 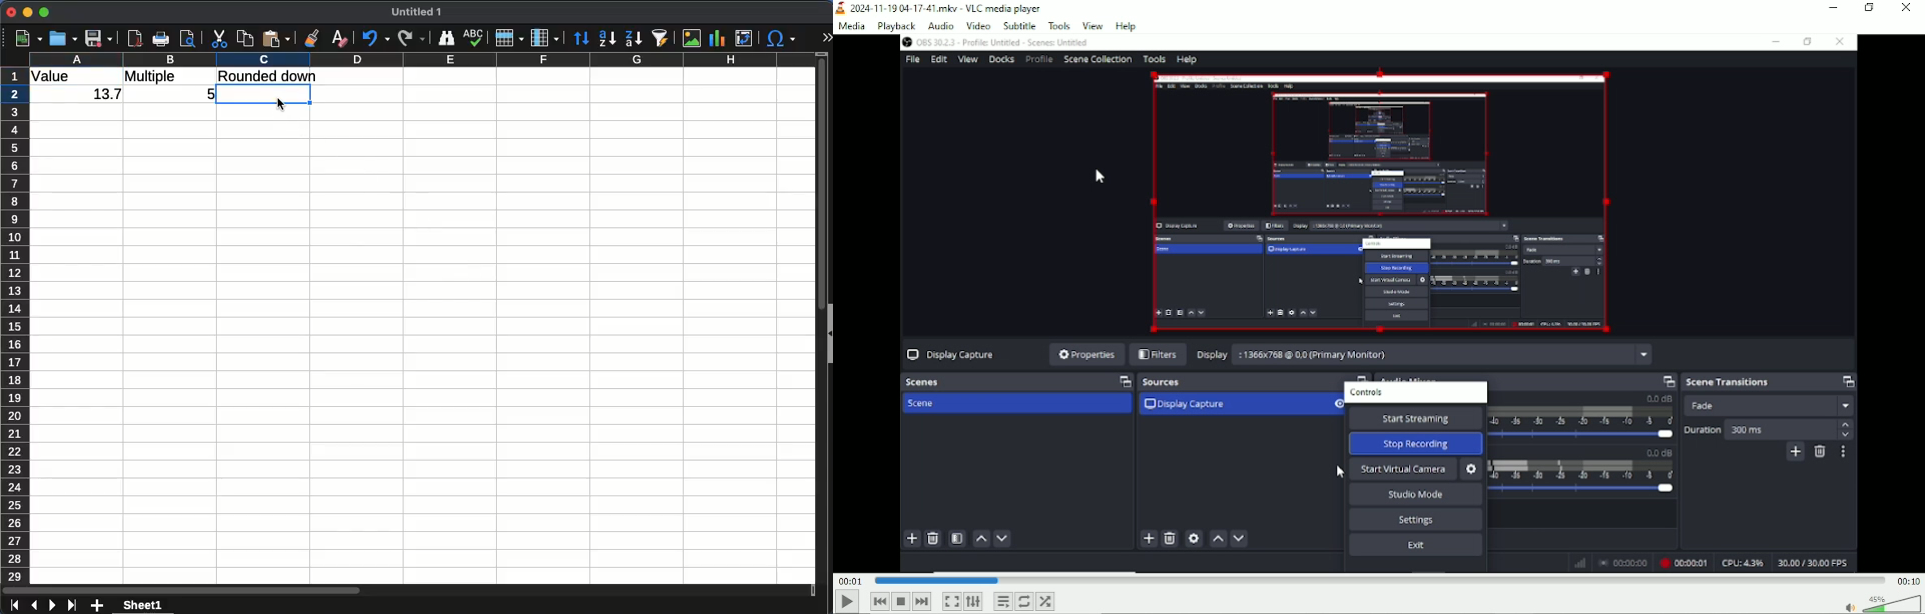 What do you see at coordinates (662, 37) in the screenshot?
I see `filter` at bounding box center [662, 37].